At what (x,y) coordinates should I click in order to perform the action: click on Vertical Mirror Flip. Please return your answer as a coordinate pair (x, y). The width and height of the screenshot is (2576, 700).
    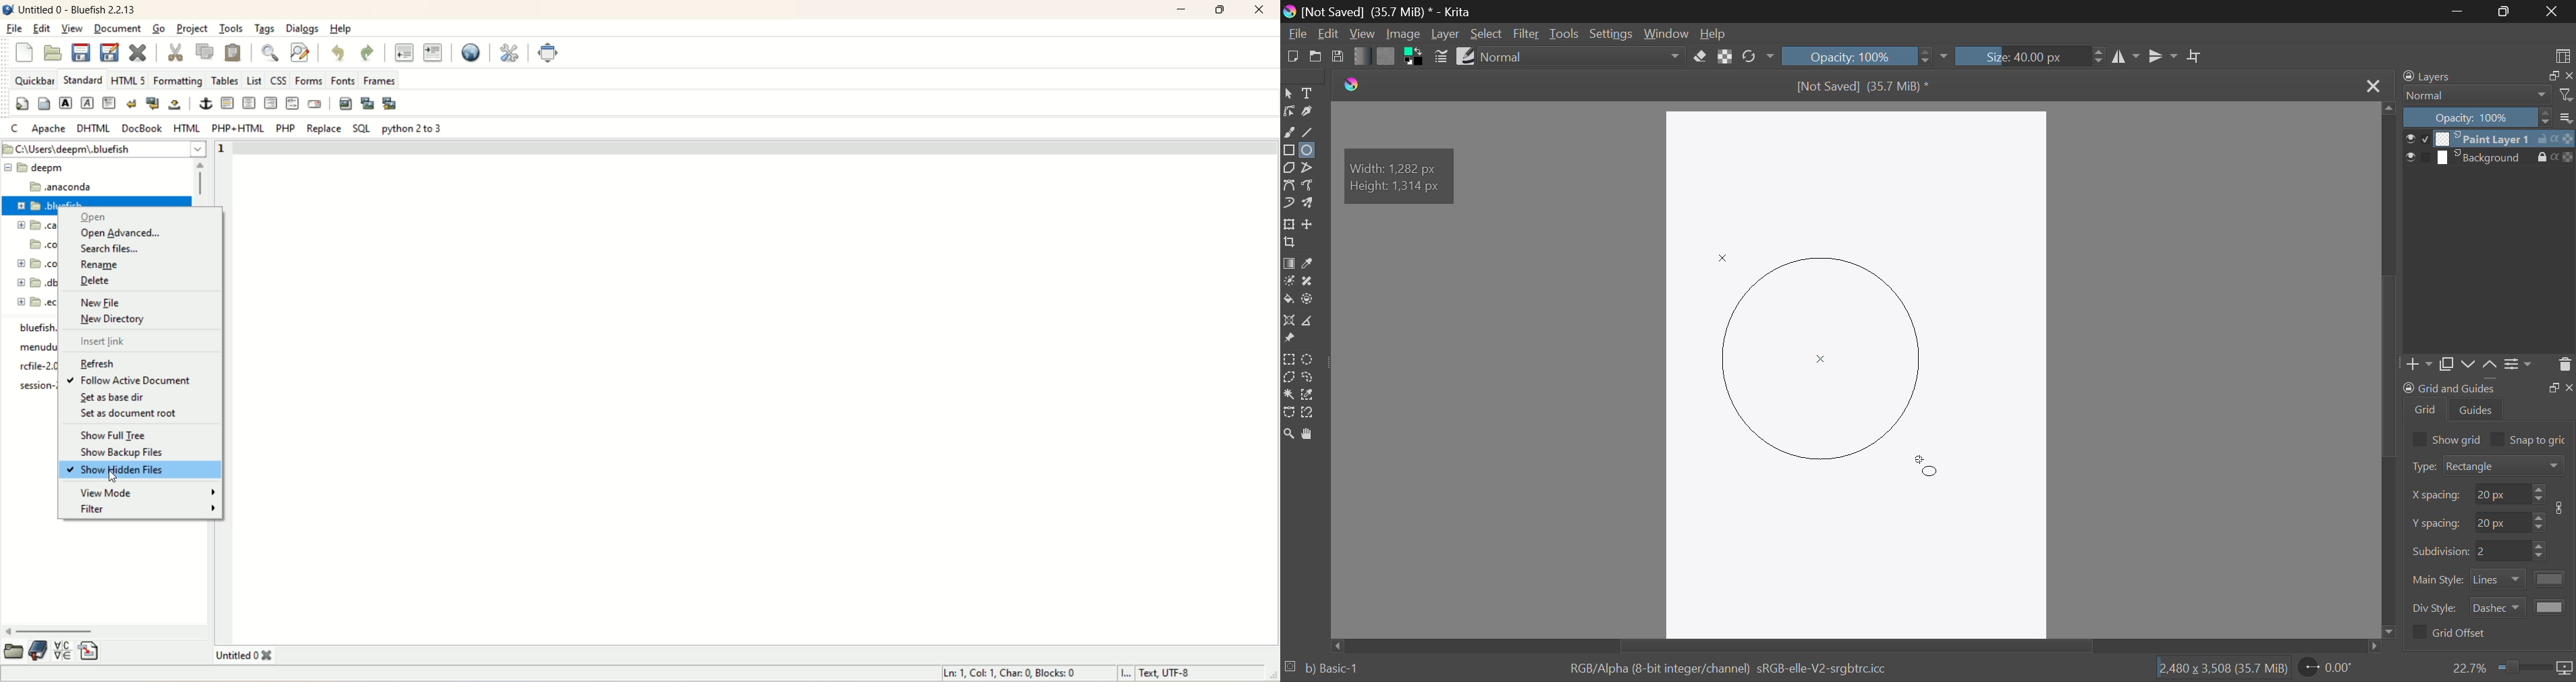
    Looking at the image, I should click on (2127, 57).